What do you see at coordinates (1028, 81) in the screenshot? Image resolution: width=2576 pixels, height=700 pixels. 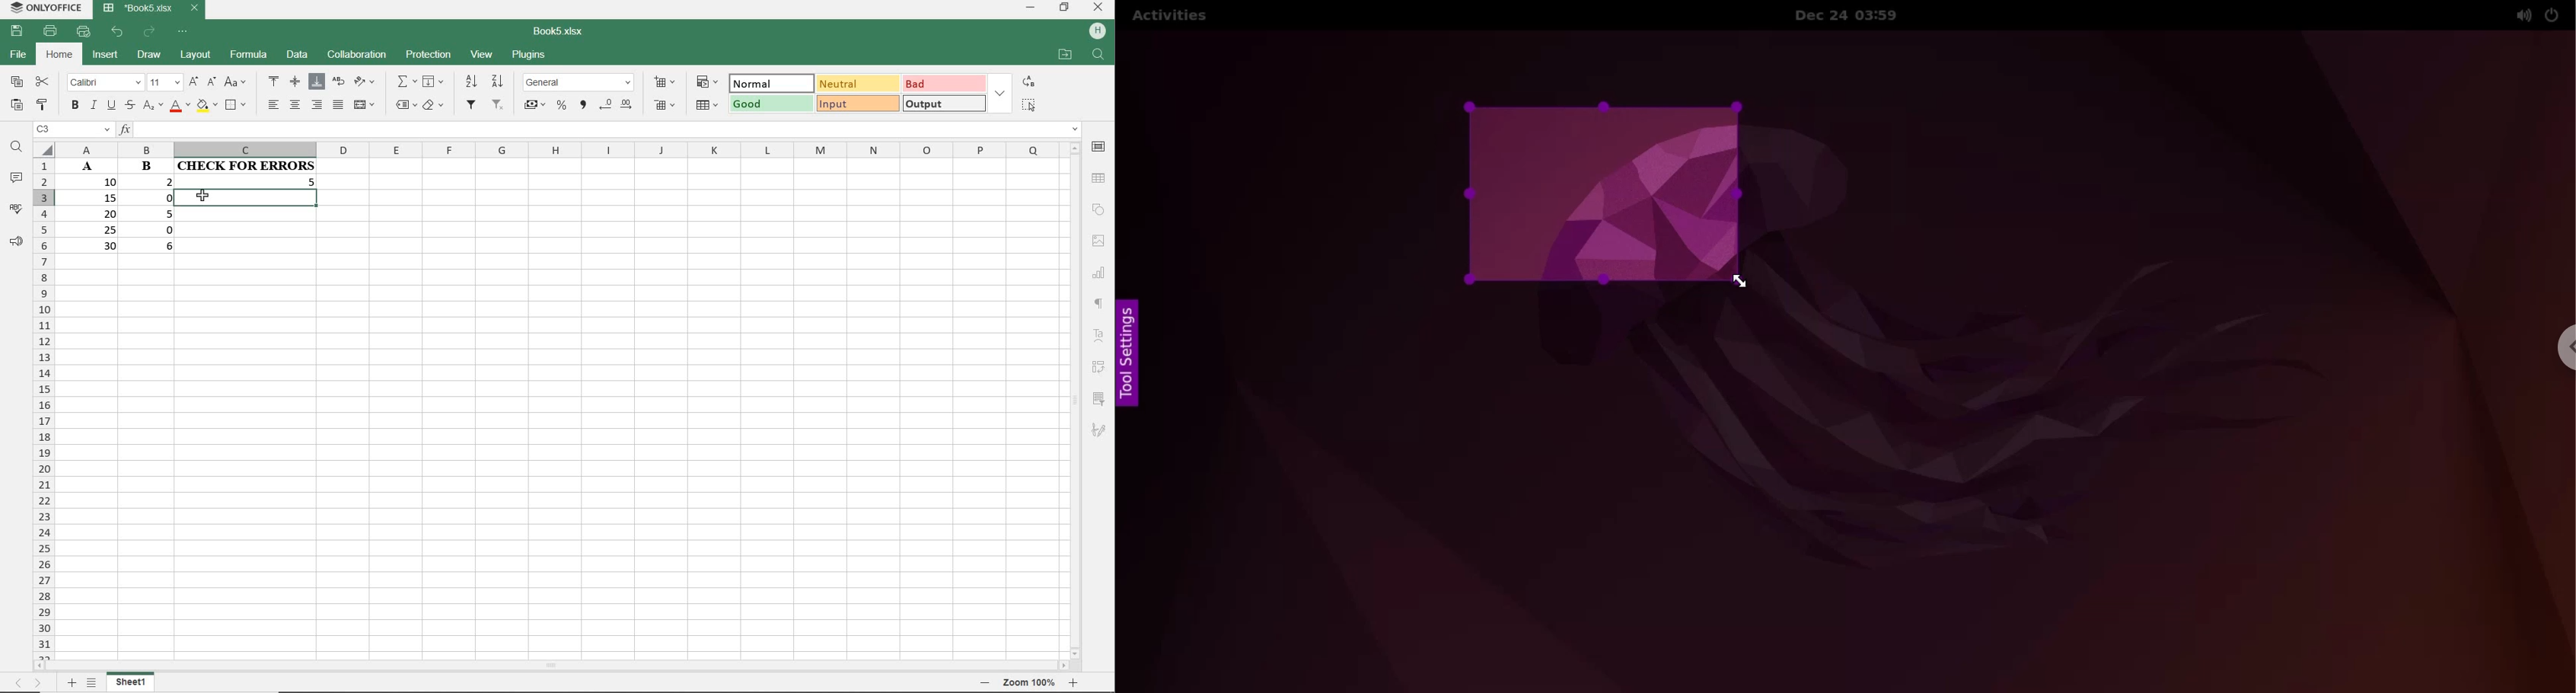 I see `REPLACE` at bounding box center [1028, 81].